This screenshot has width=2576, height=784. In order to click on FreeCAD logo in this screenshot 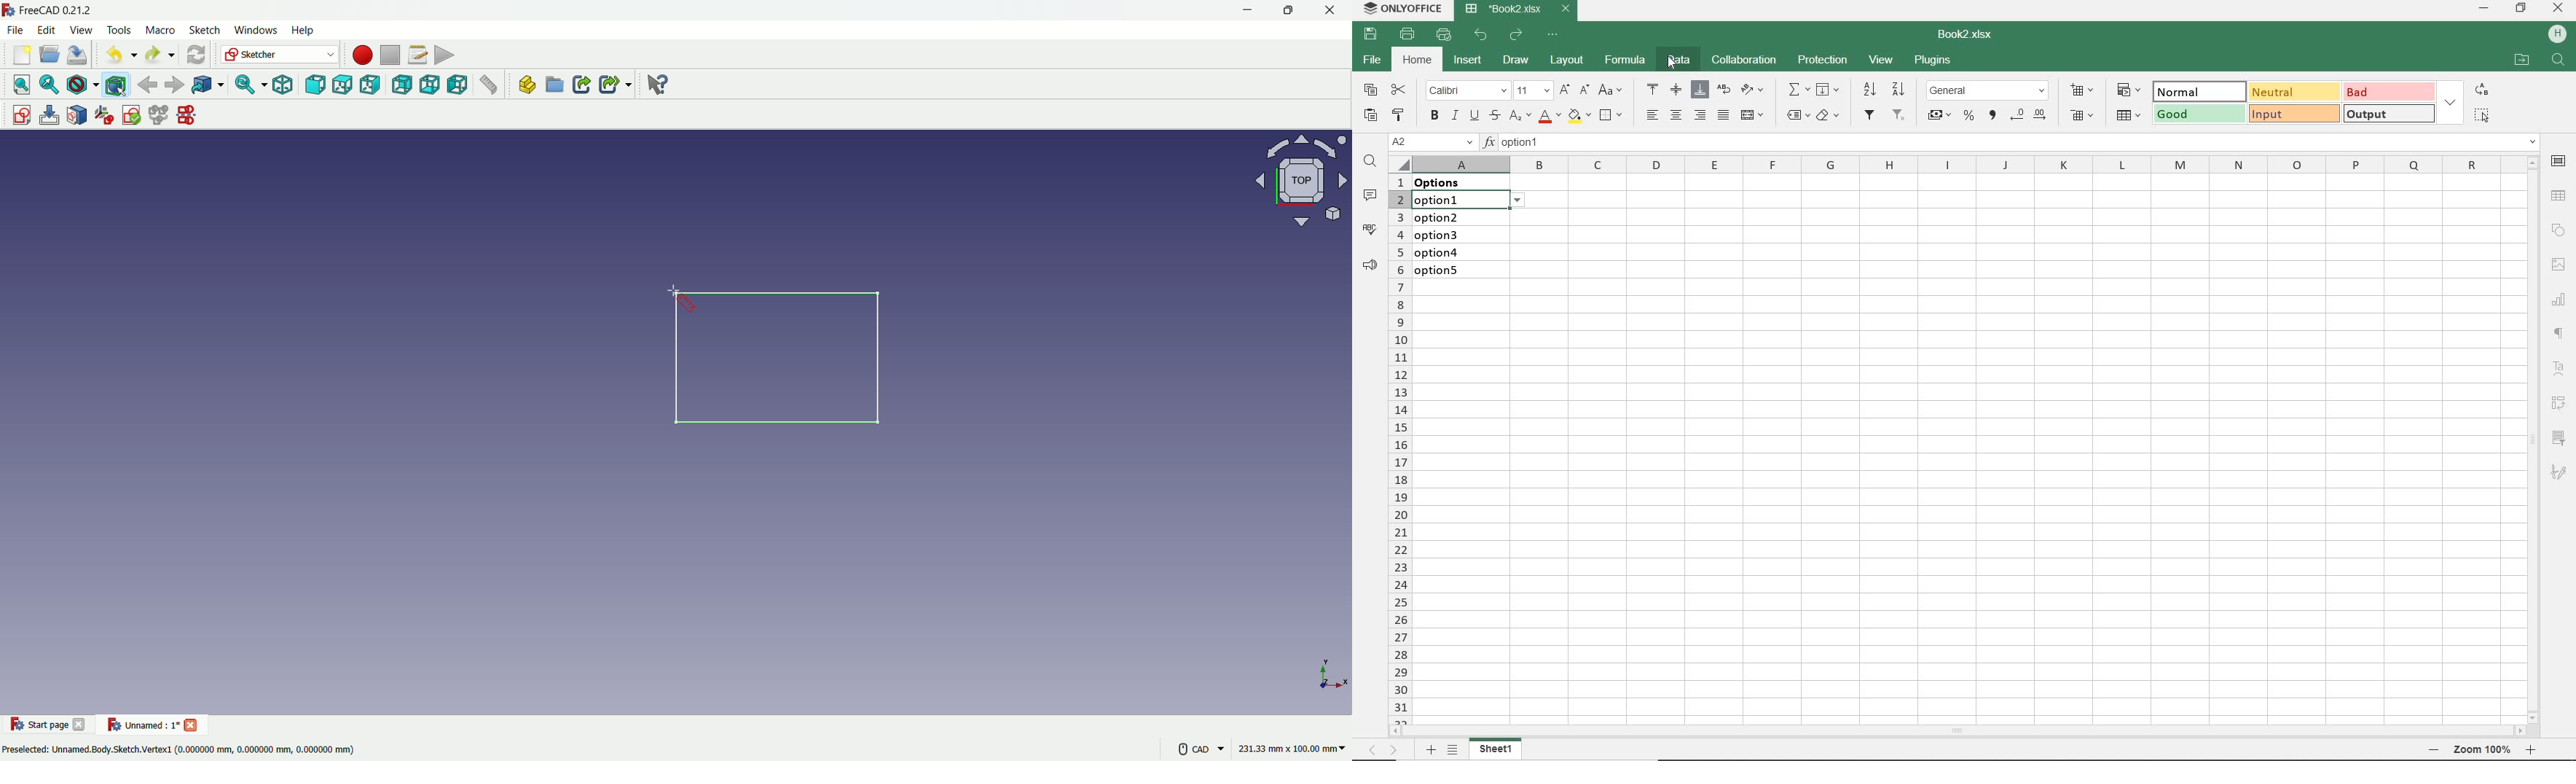, I will do `click(8, 10)`.